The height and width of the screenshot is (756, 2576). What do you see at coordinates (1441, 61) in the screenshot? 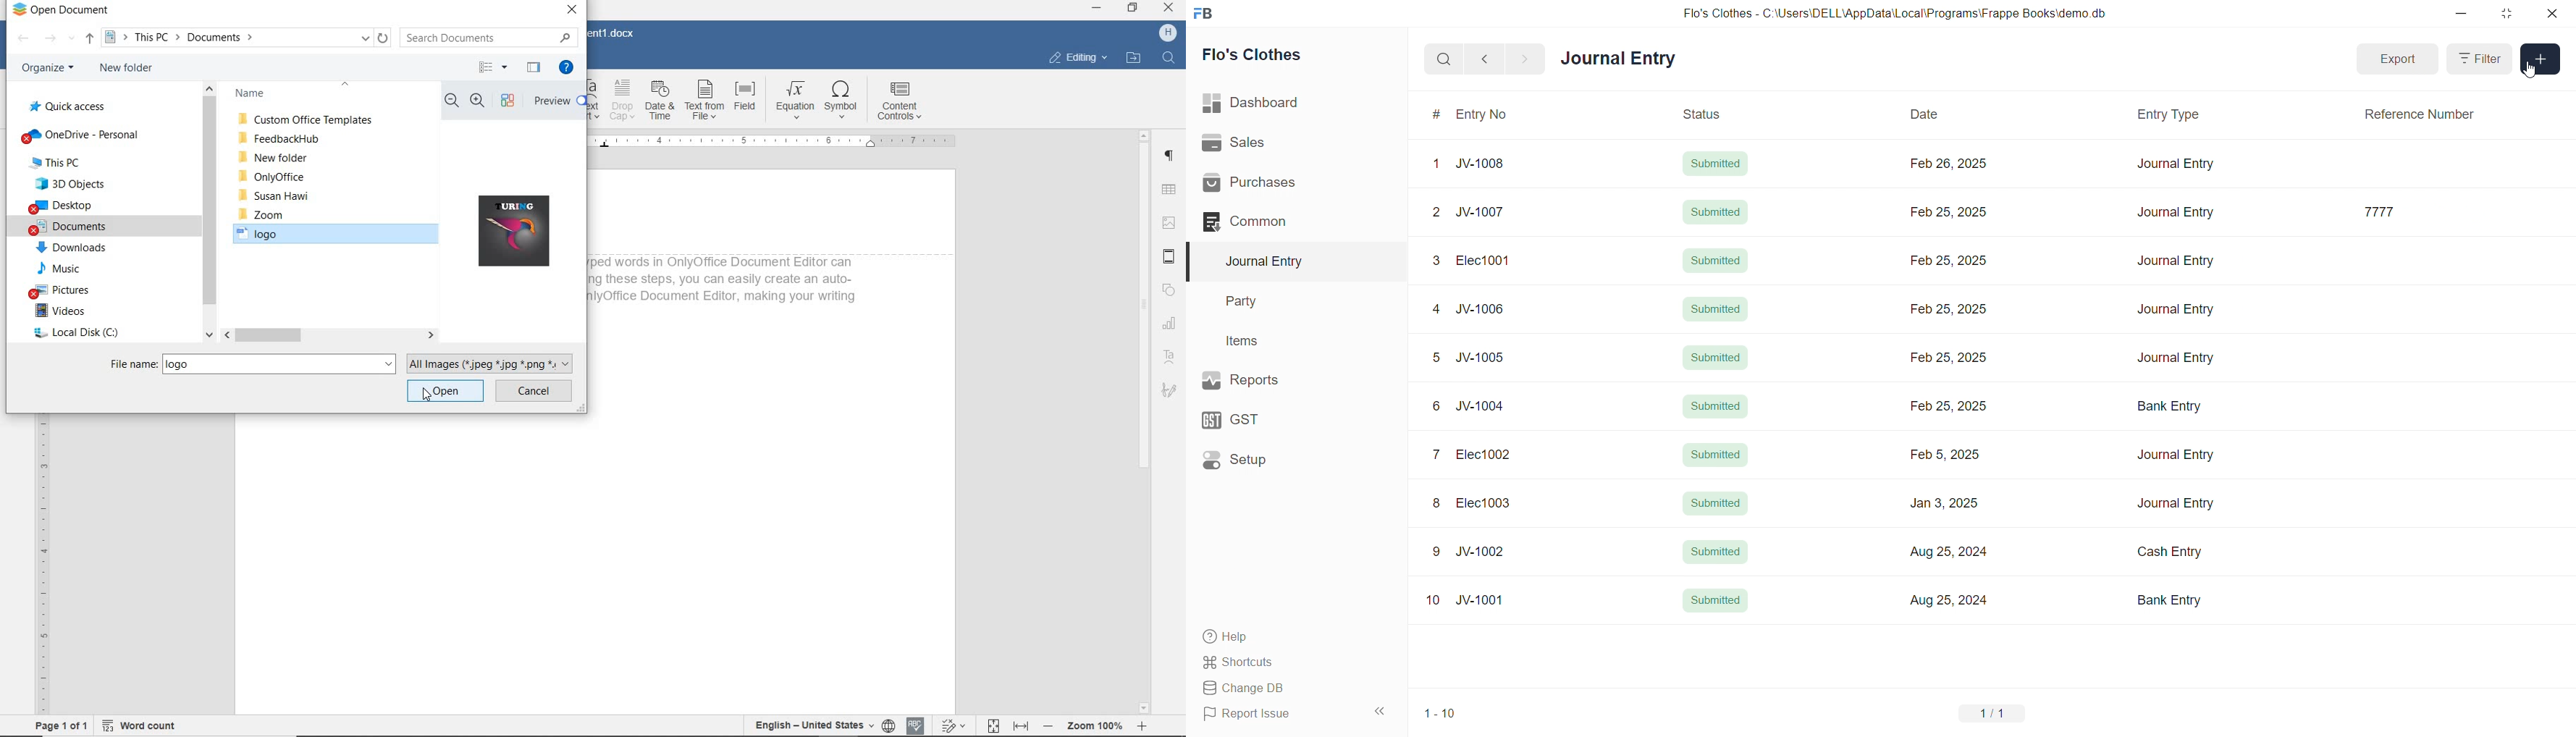
I see `search` at bounding box center [1441, 61].